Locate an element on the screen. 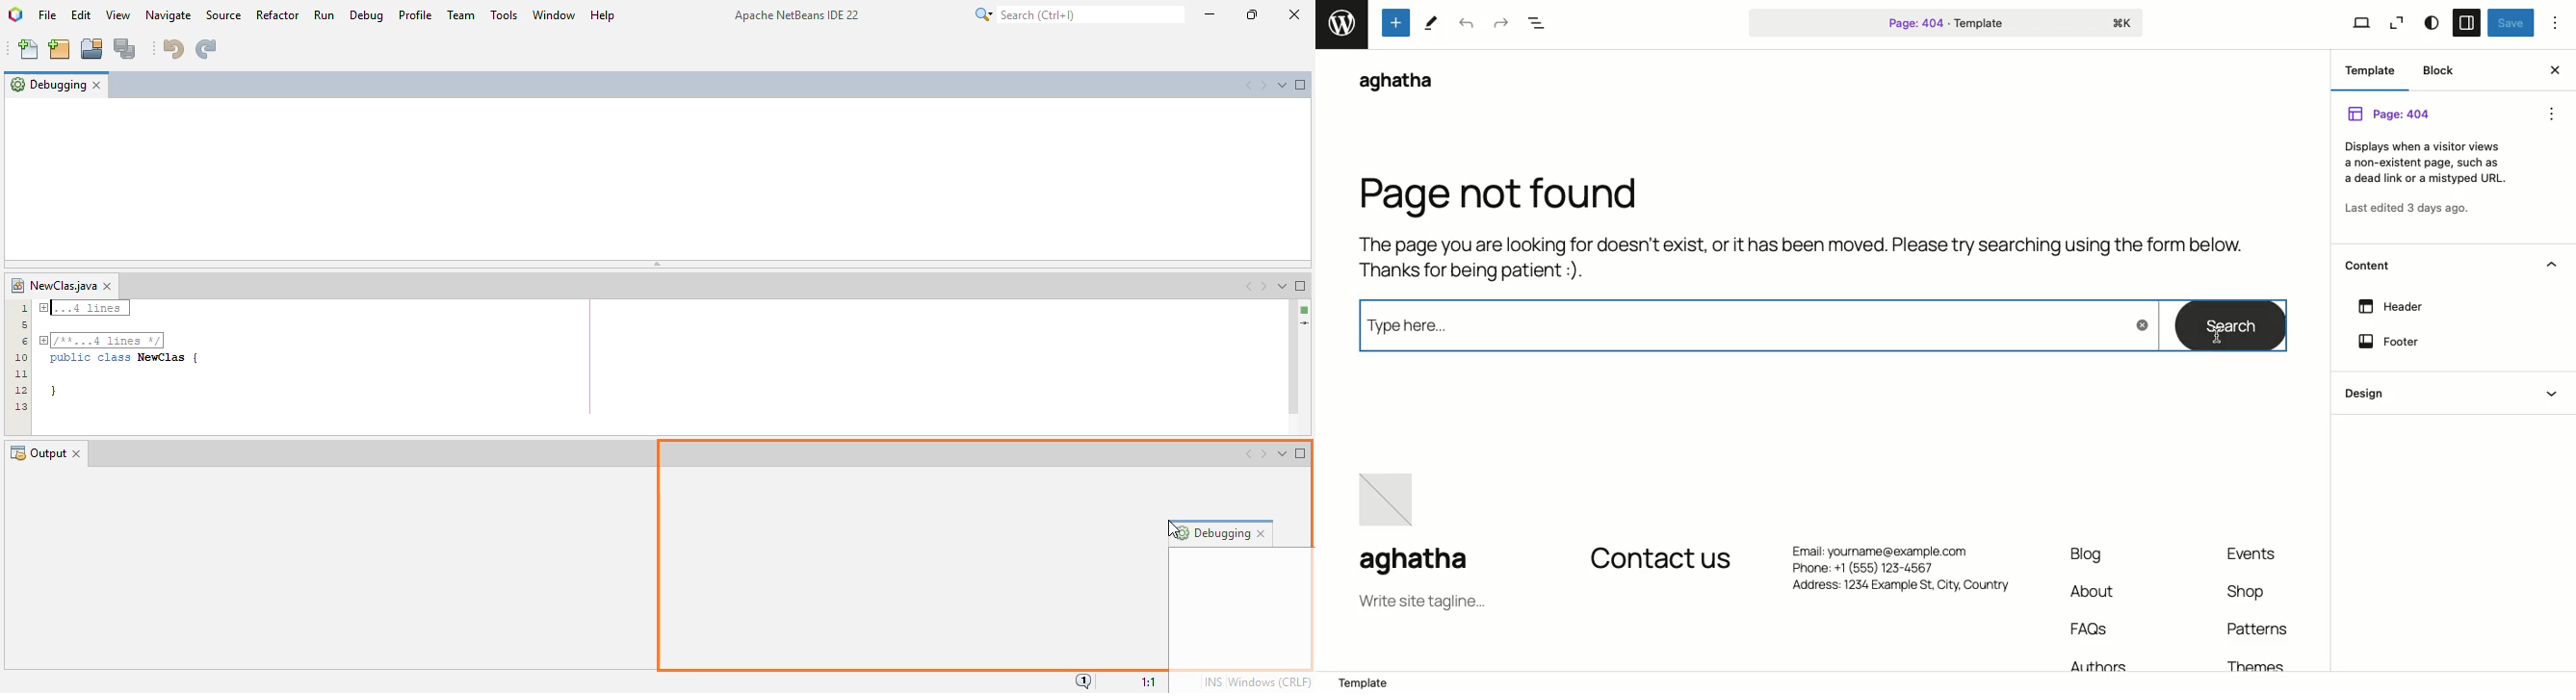  debugging window is located at coordinates (658, 177).